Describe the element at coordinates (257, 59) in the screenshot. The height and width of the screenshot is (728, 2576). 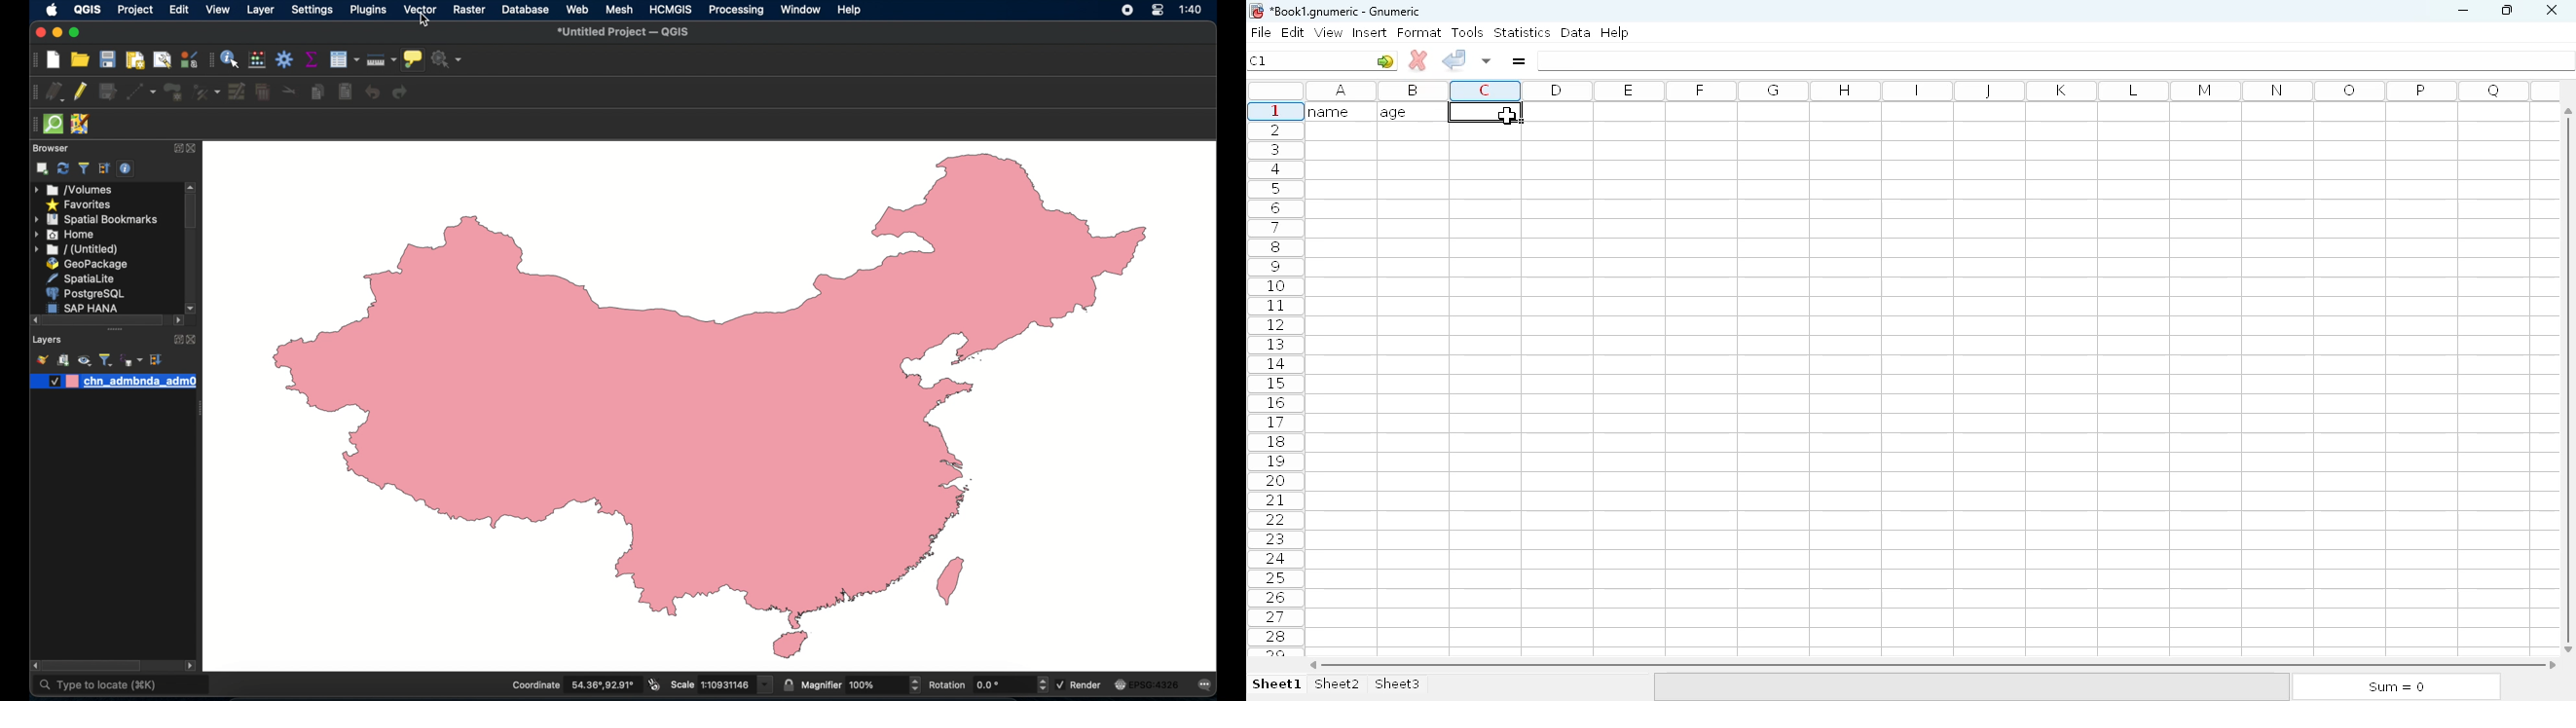
I see `open field calculator` at that location.